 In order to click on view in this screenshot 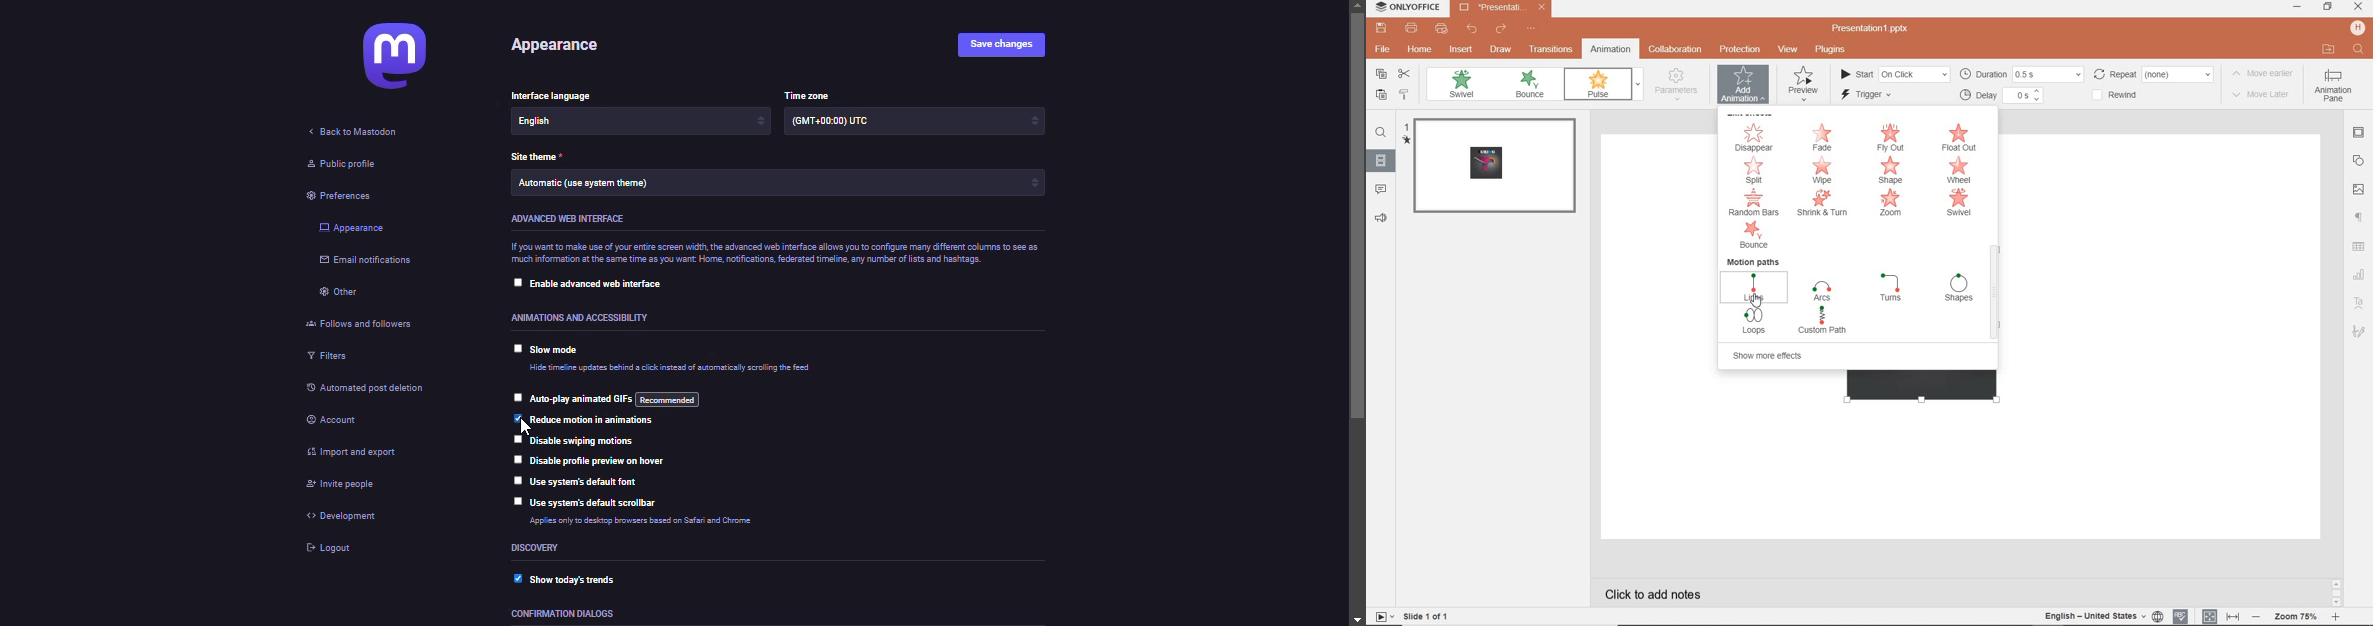, I will do `click(1787, 50)`.